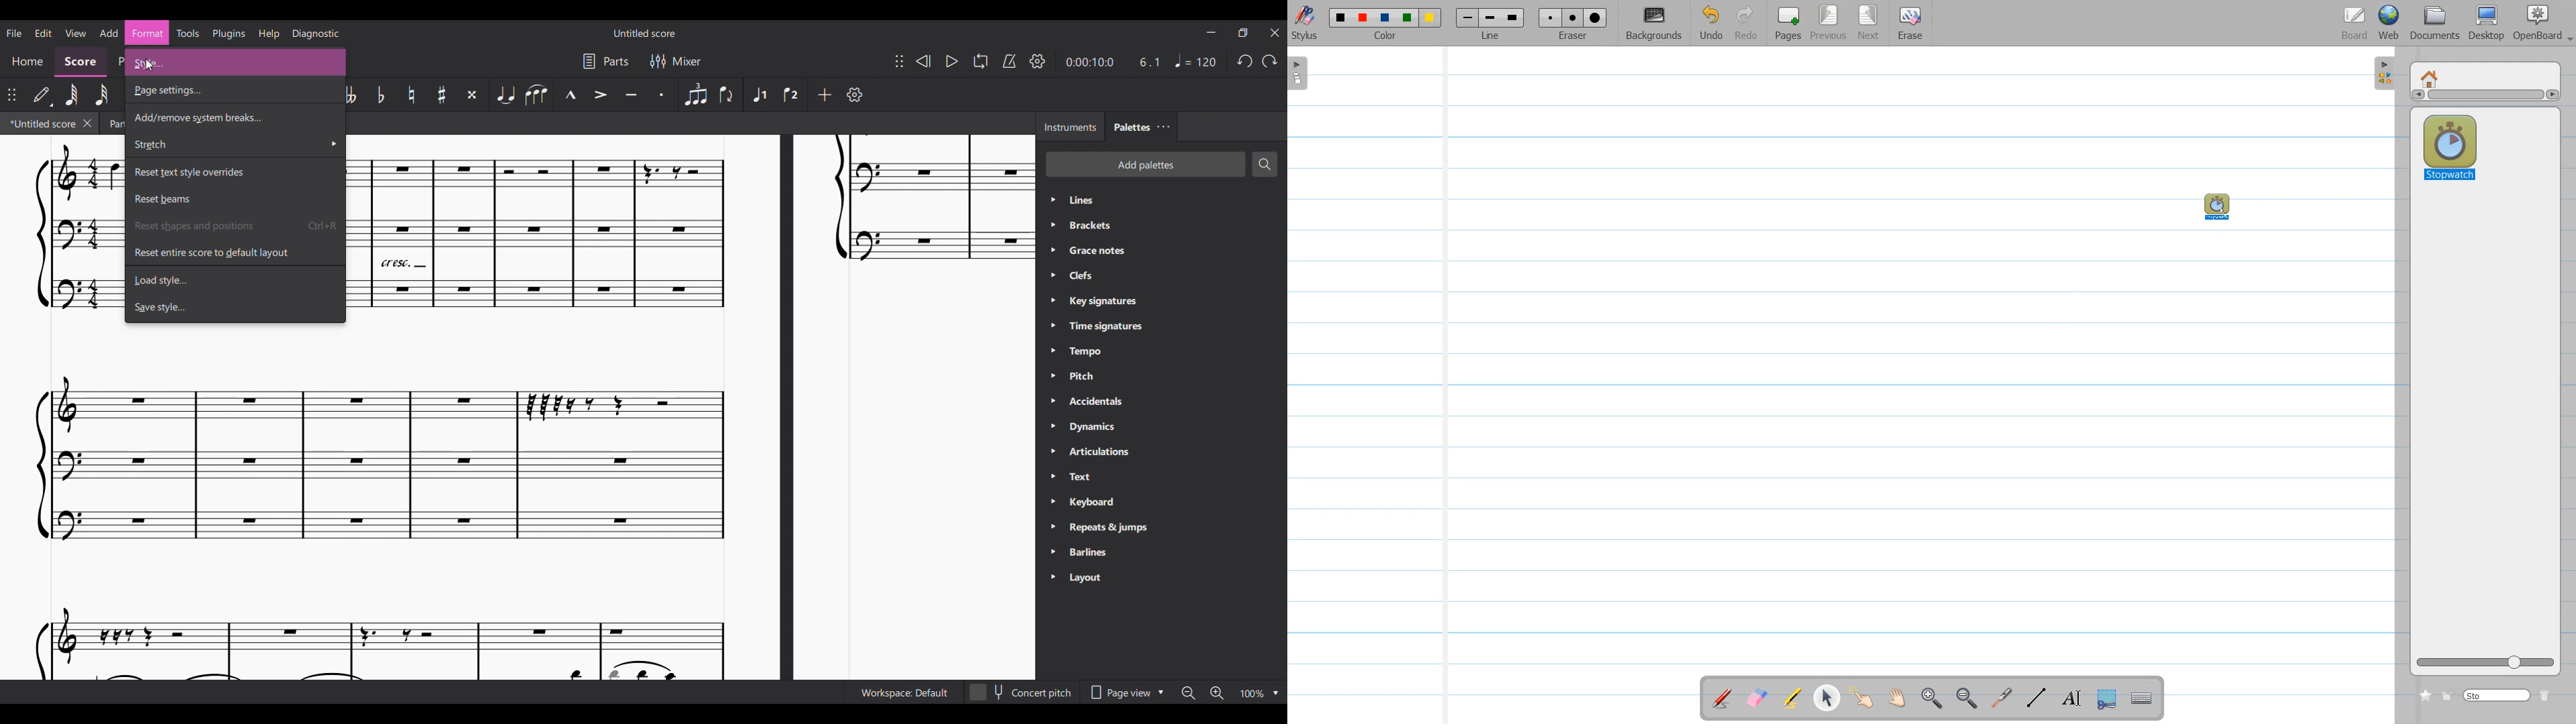  I want to click on Slur, so click(537, 95).